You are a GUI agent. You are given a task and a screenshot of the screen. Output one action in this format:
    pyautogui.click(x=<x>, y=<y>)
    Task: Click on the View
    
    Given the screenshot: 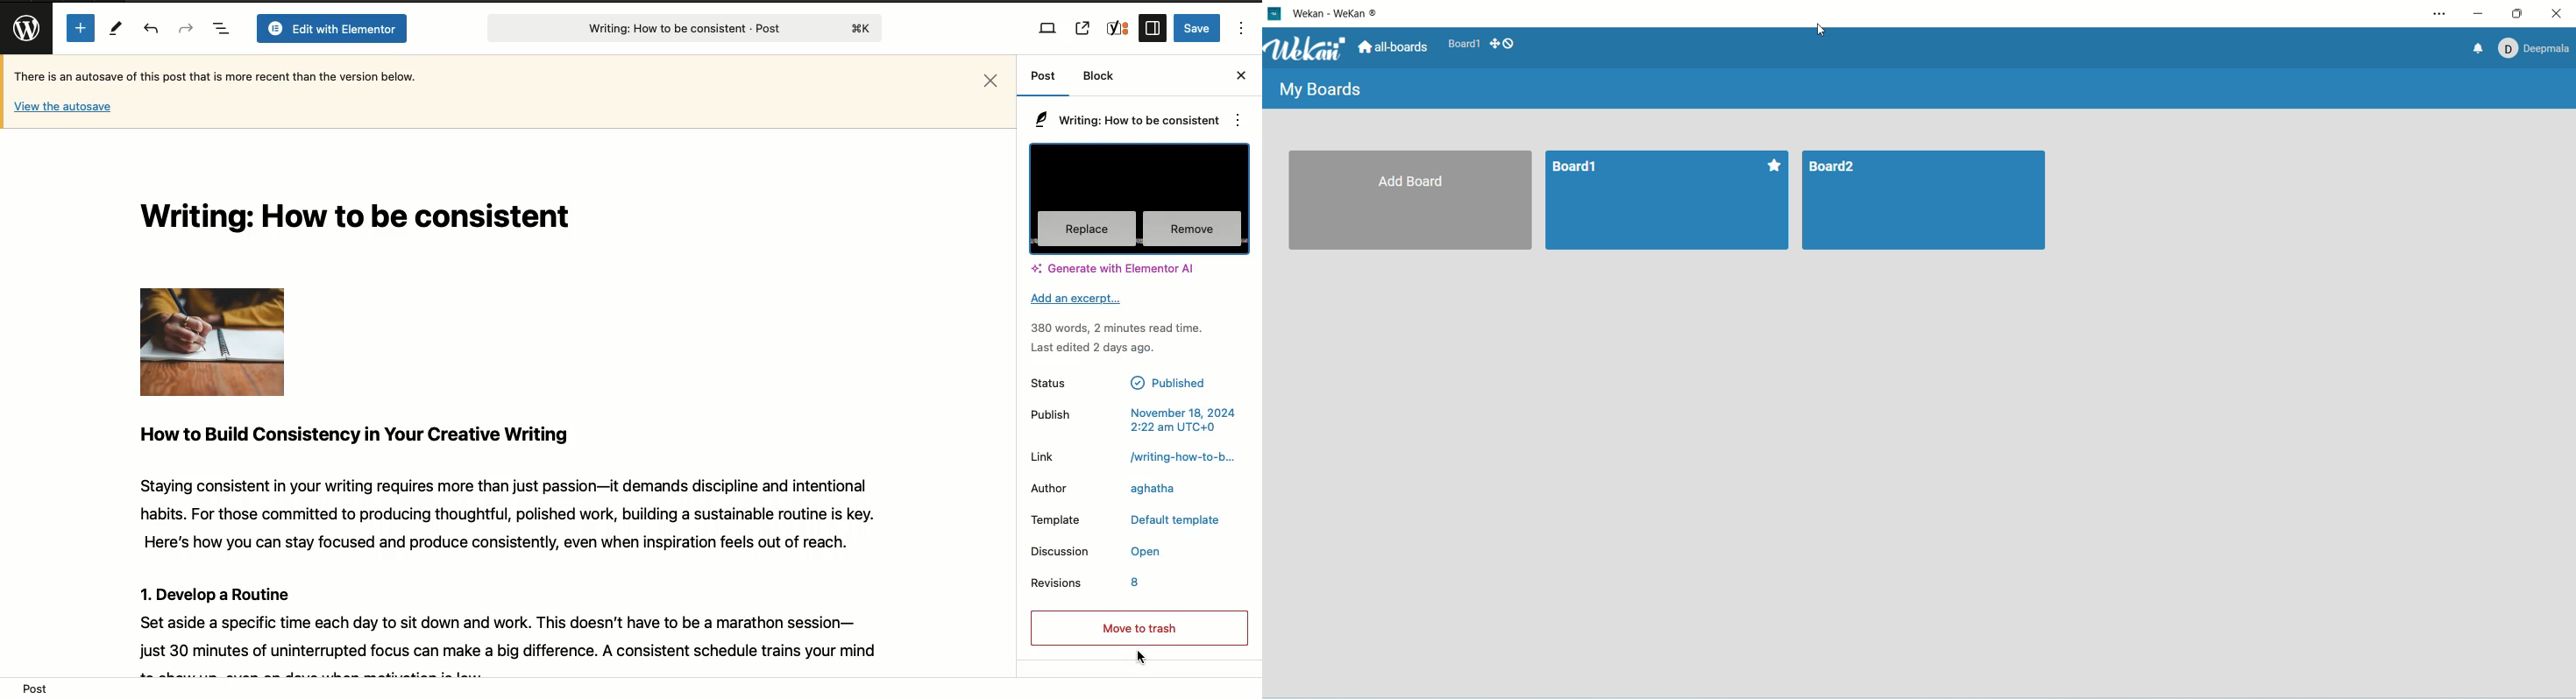 What is the action you would take?
    pyautogui.click(x=1049, y=28)
    